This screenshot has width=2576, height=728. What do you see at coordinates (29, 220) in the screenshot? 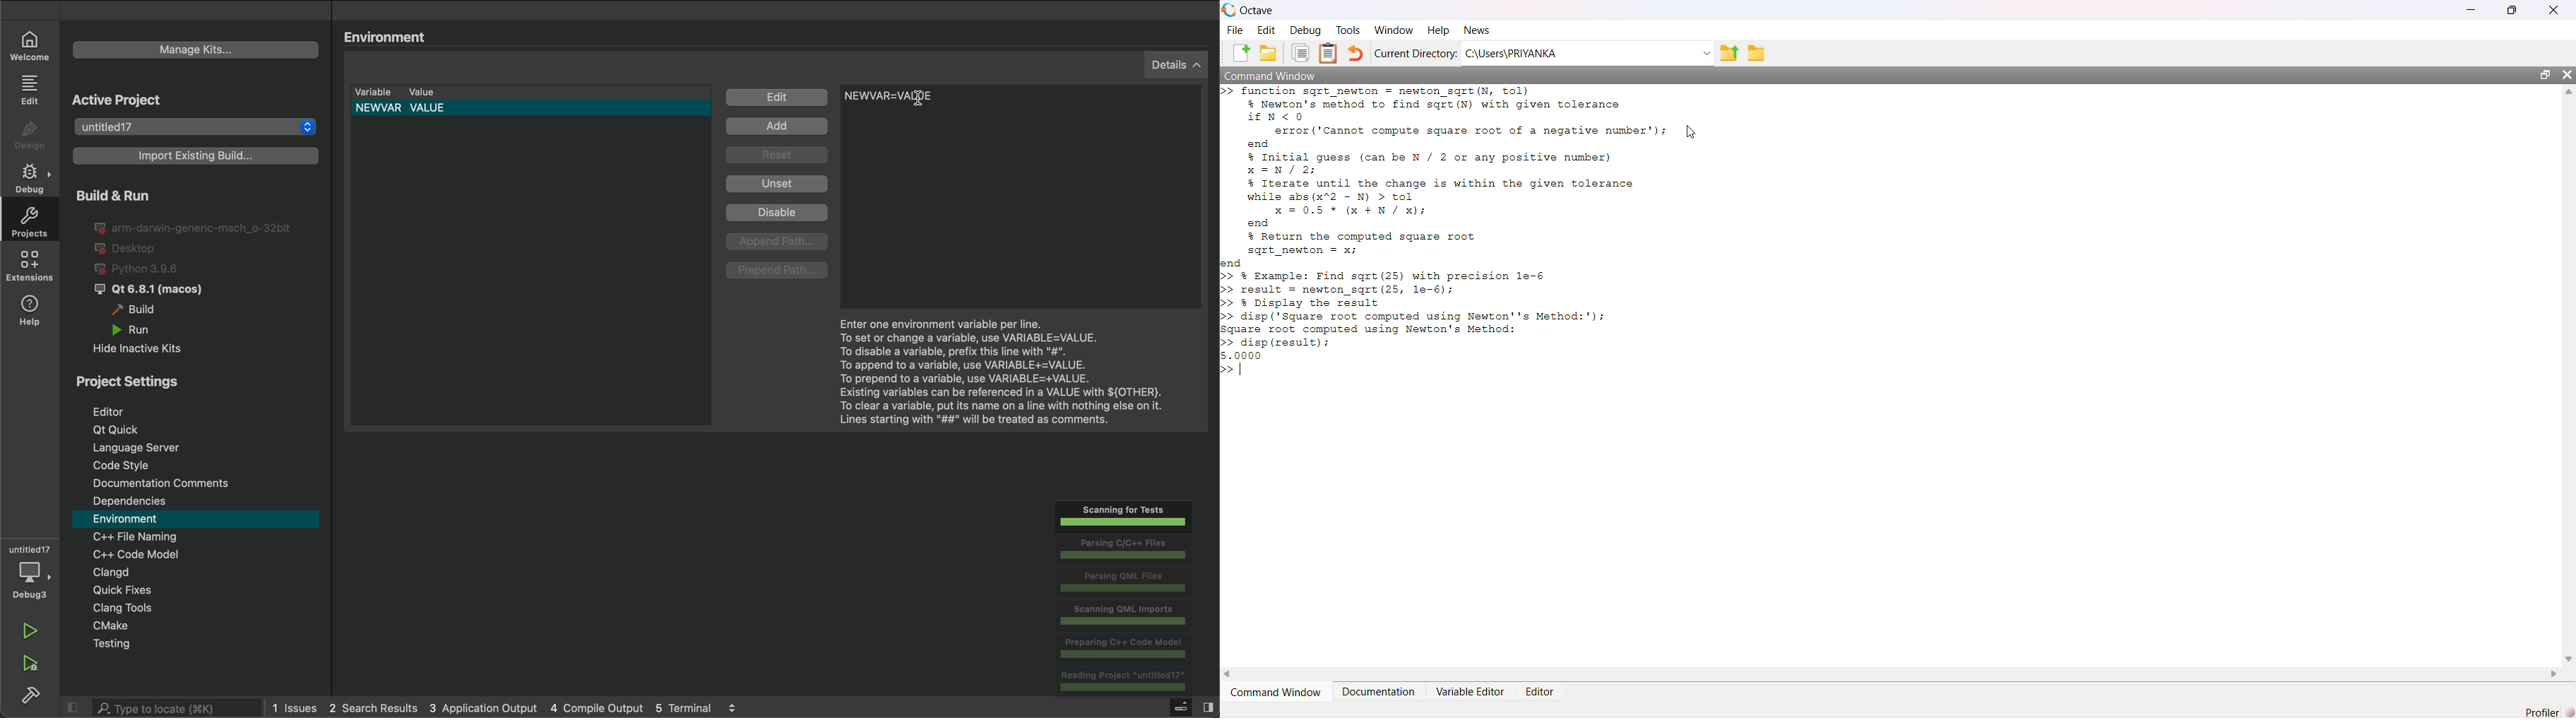
I see `projects` at bounding box center [29, 220].